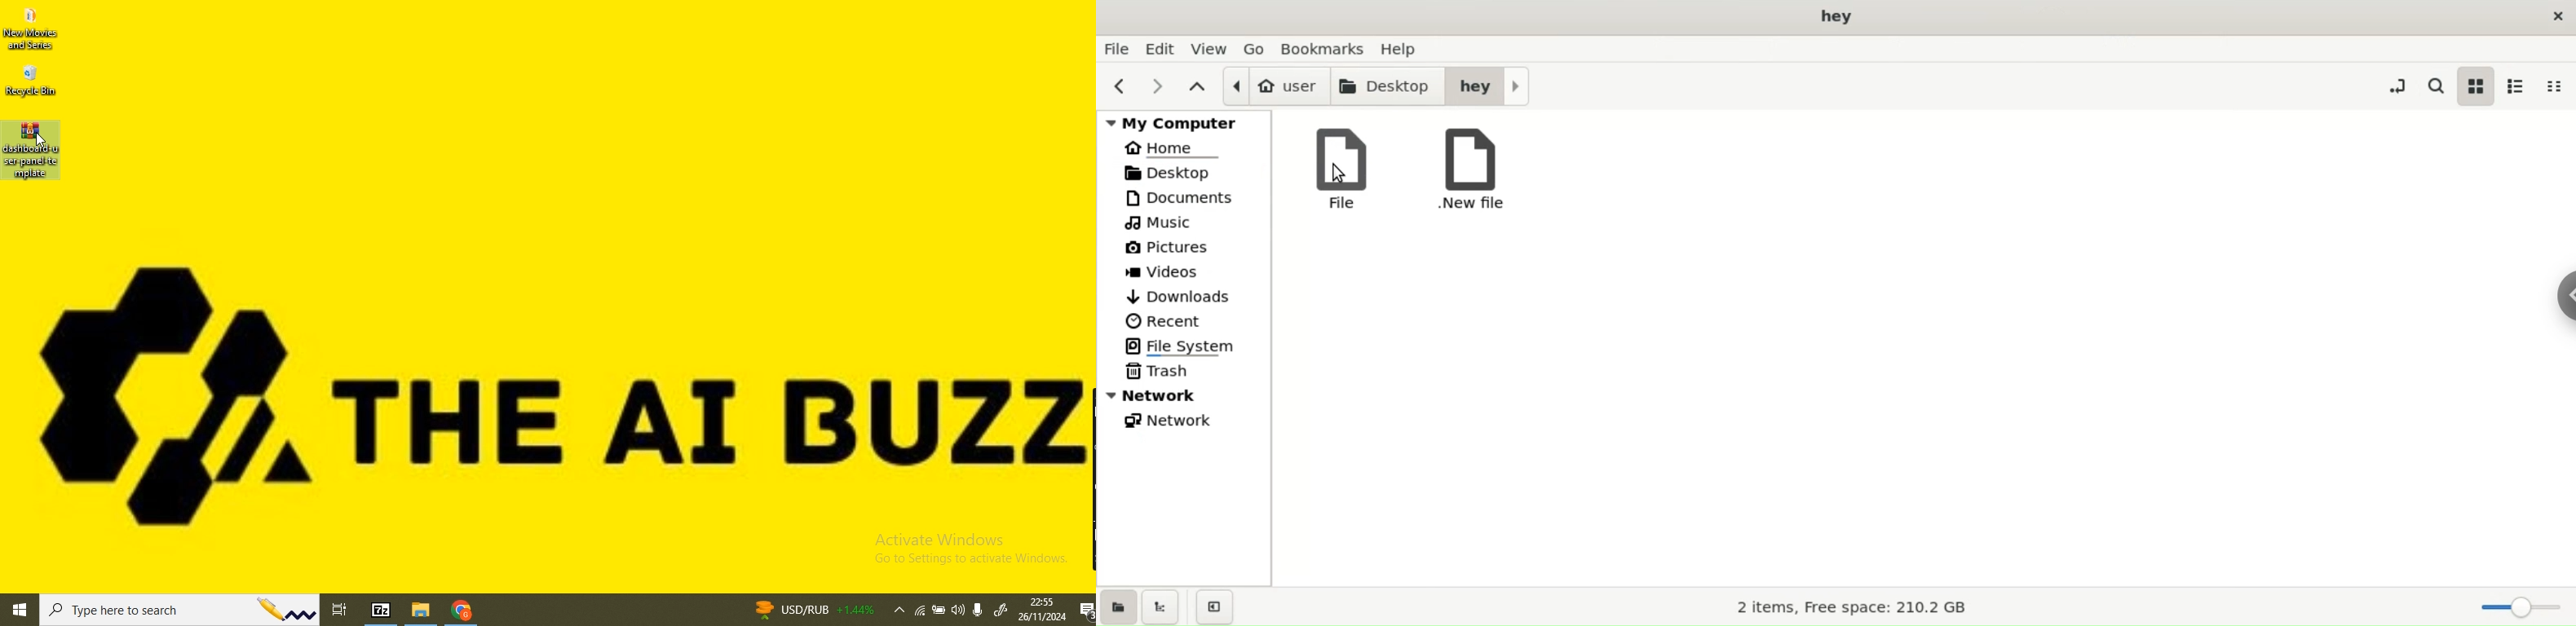 The image size is (2576, 644). What do you see at coordinates (1485, 87) in the screenshot?
I see `hey` at bounding box center [1485, 87].